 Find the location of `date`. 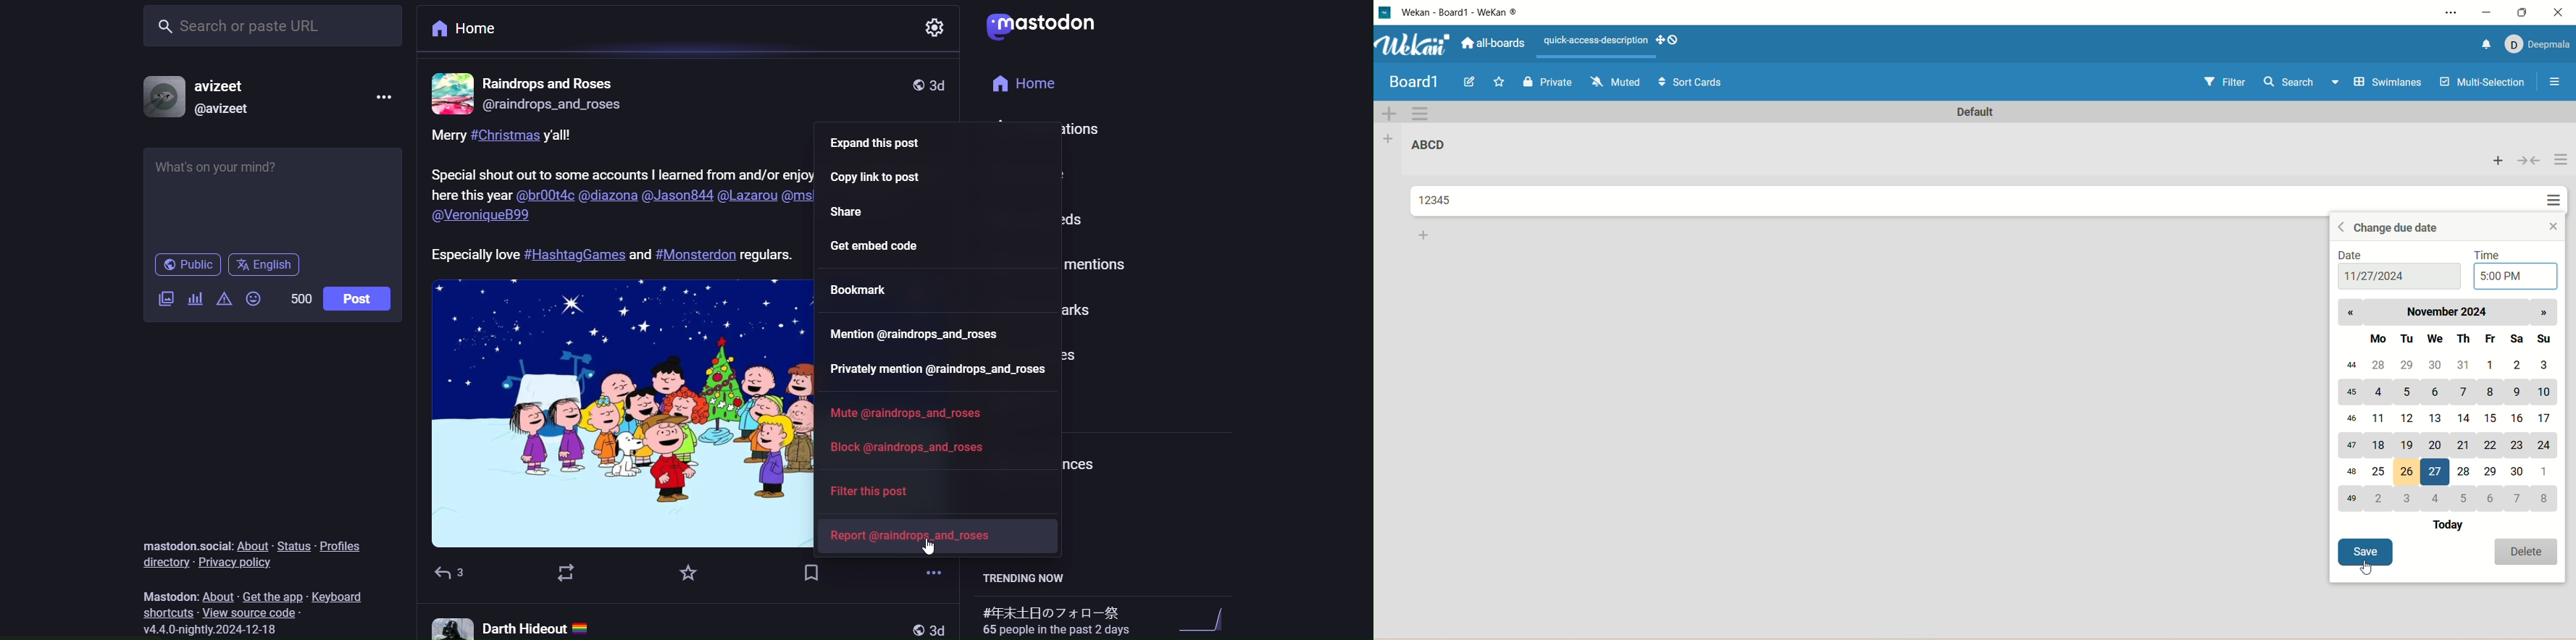

date is located at coordinates (2398, 277).